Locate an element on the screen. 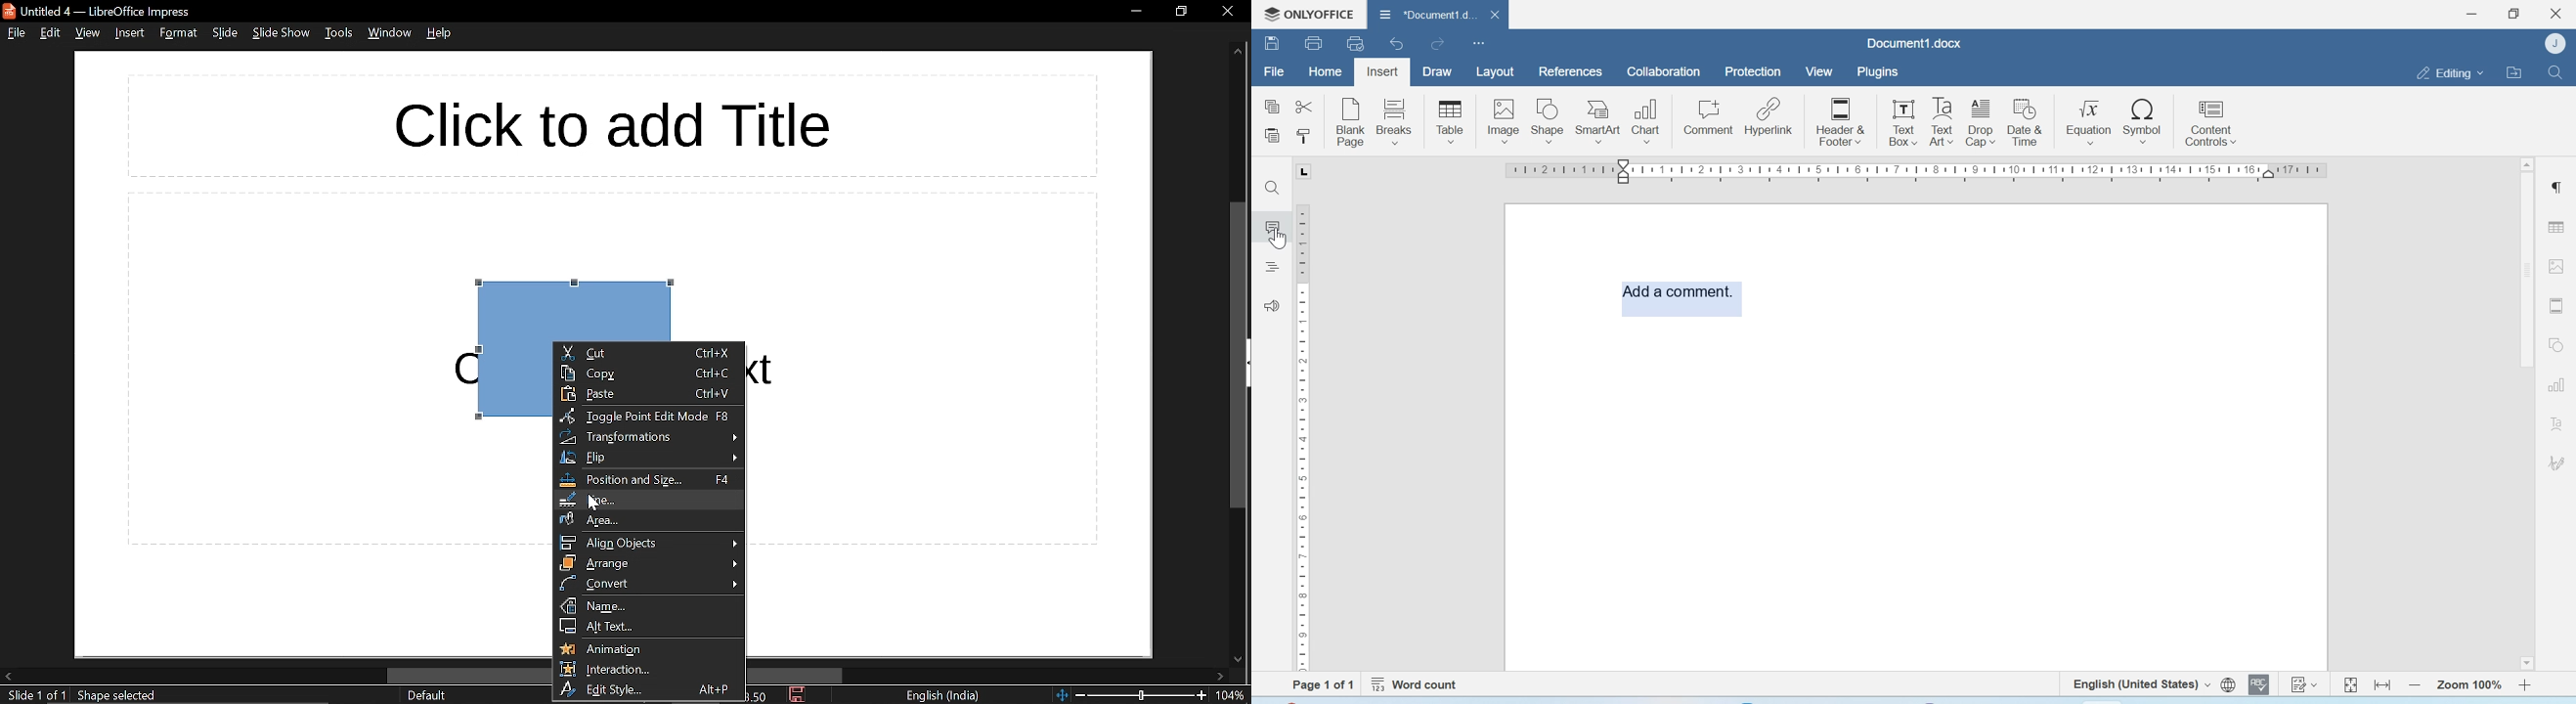 This screenshot has height=728, width=2576. References is located at coordinates (1572, 71).